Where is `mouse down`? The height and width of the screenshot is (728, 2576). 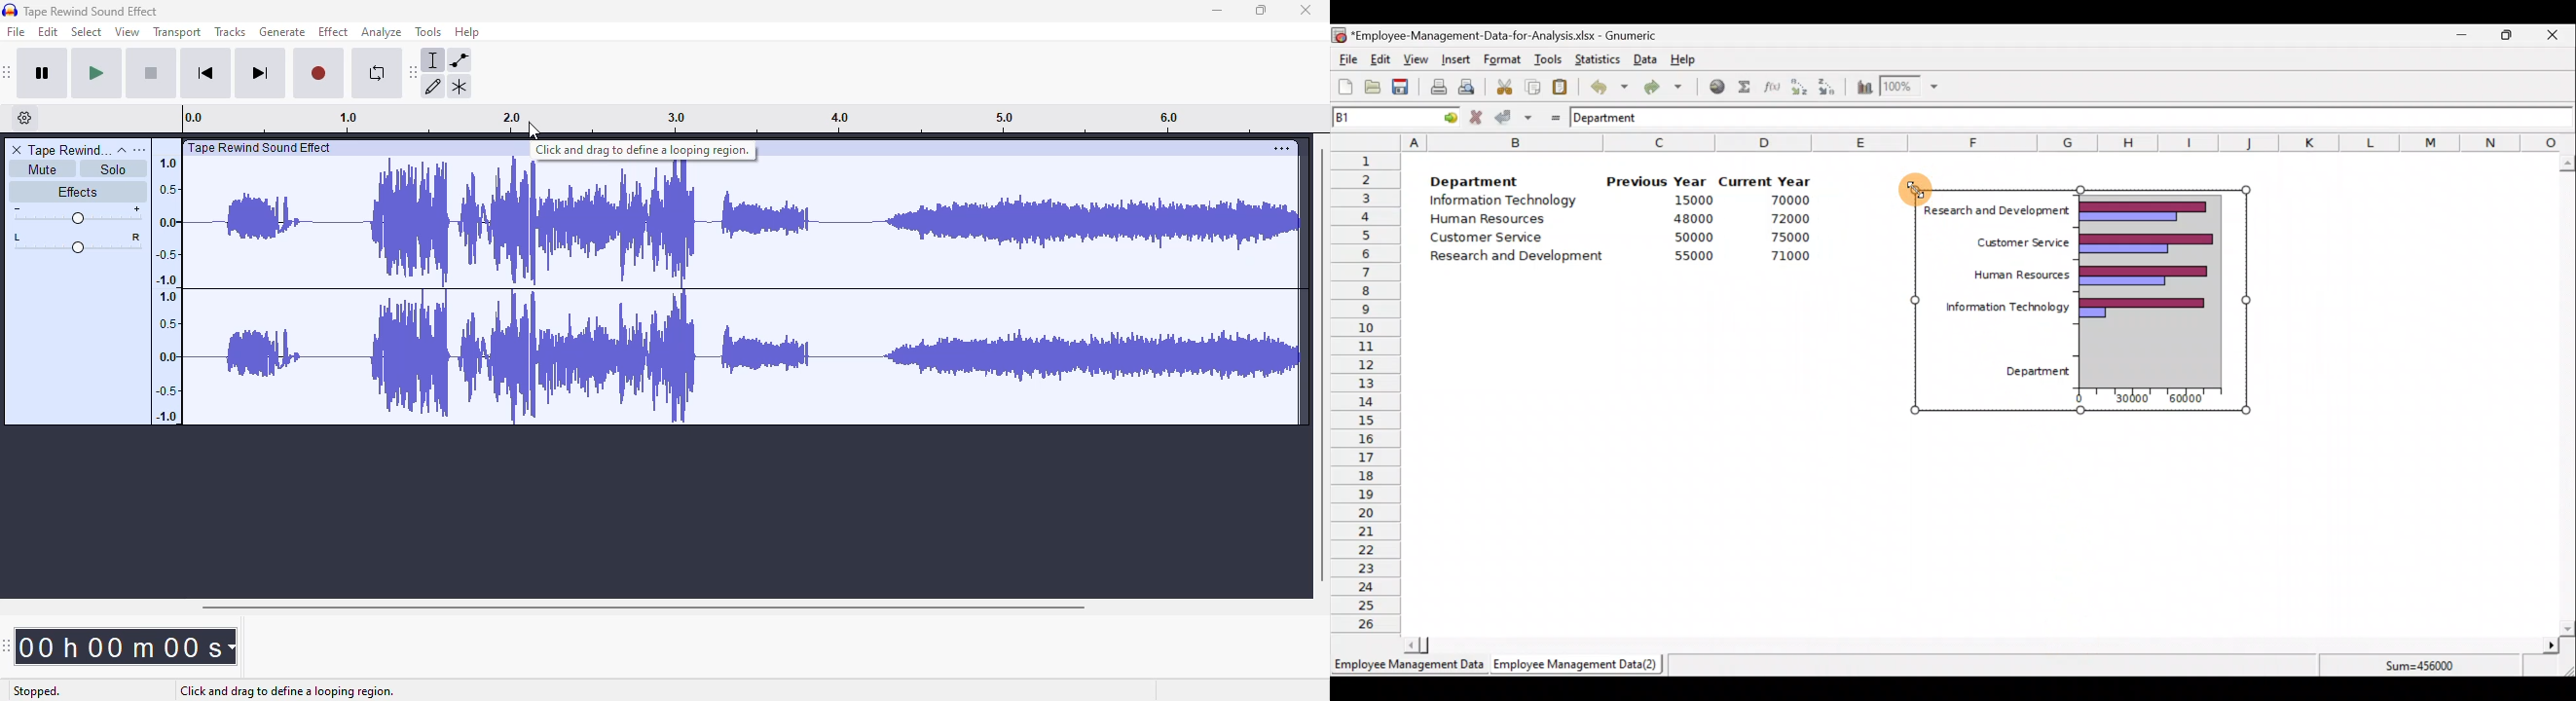
mouse down is located at coordinates (535, 130).